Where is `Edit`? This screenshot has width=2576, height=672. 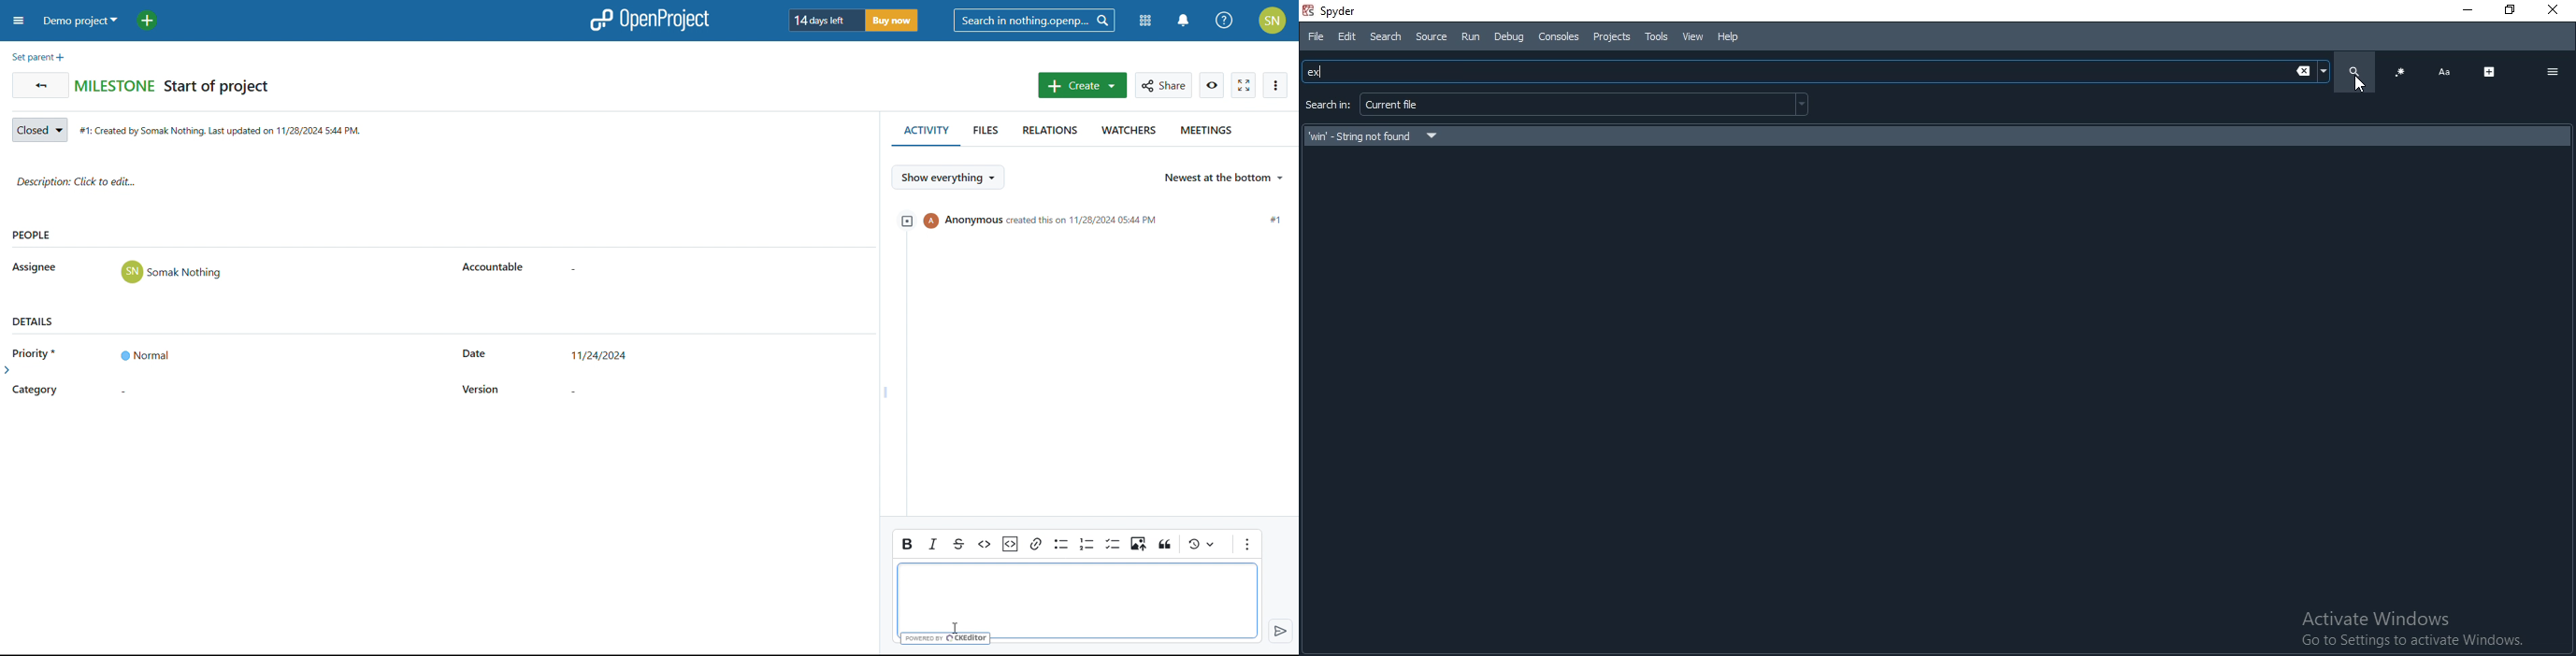 Edit is located at coordinates (1346, 37).